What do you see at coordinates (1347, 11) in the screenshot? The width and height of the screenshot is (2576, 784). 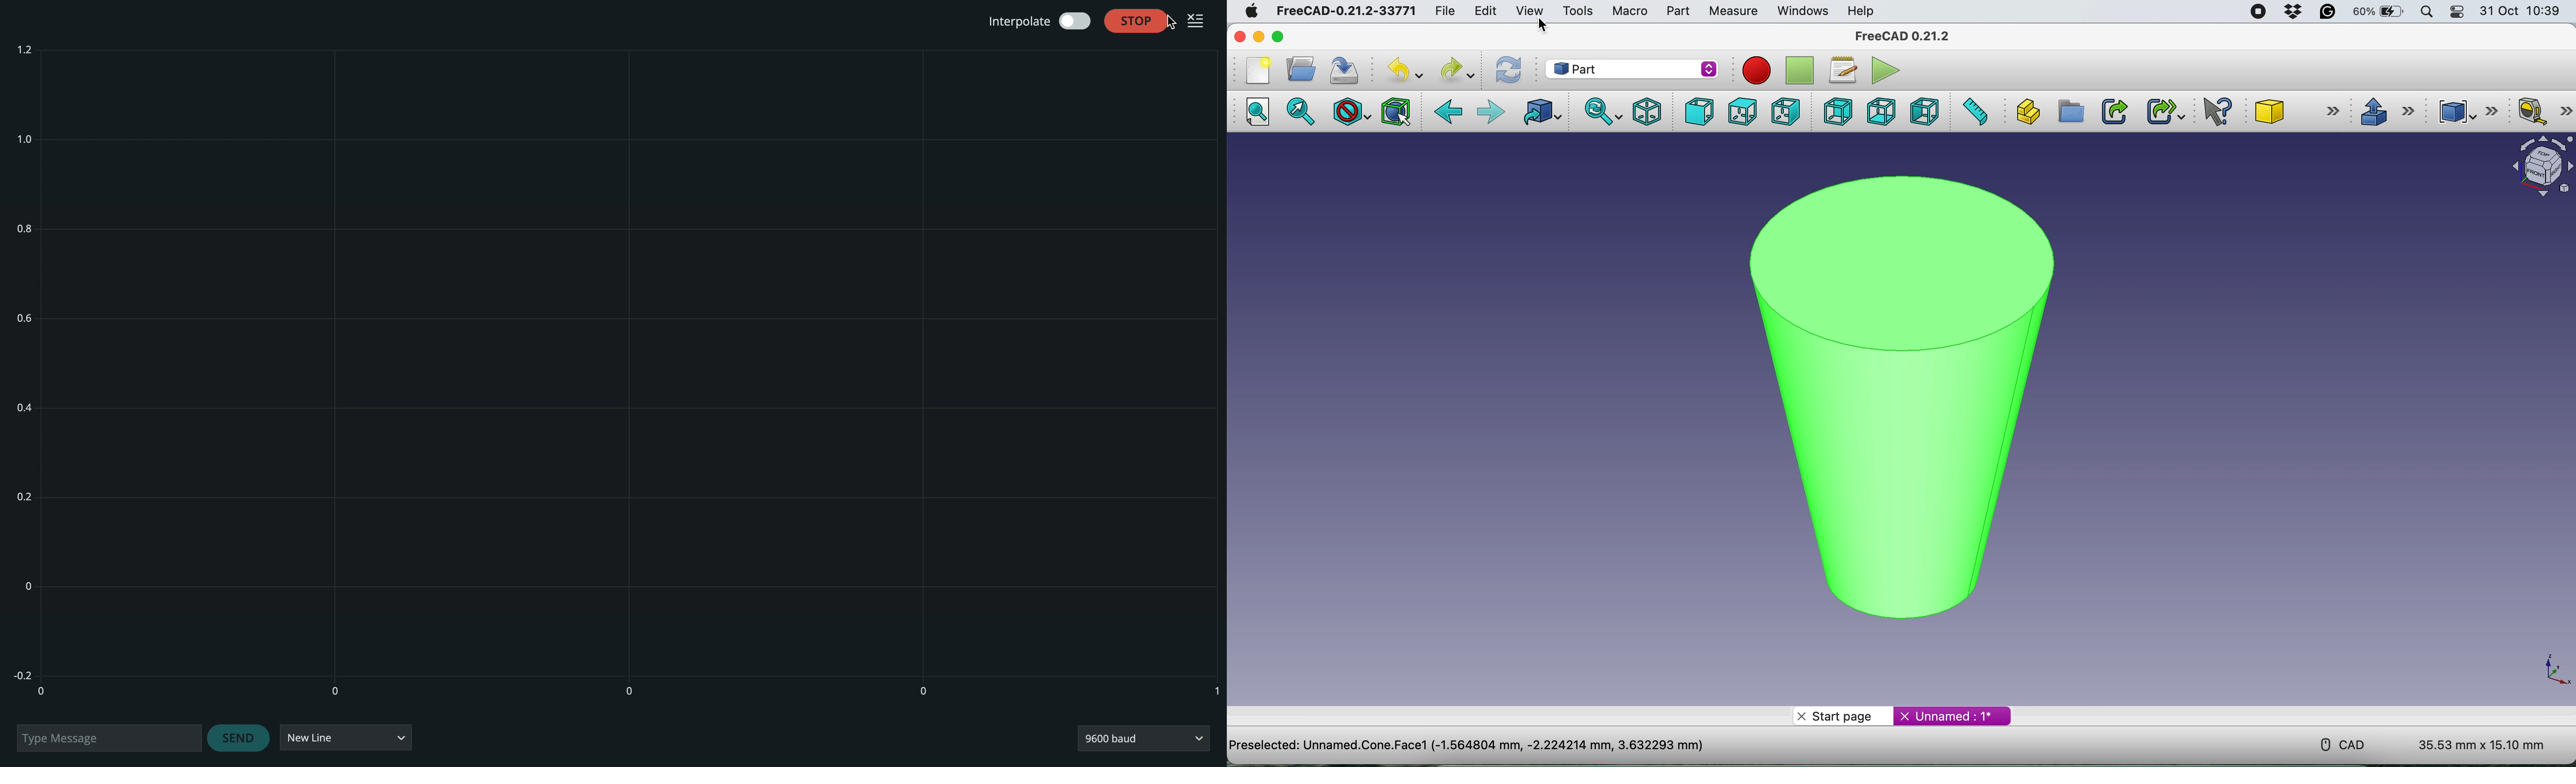 I see `freecad-0.21.2-33771` at bounding box center [1347, 11].